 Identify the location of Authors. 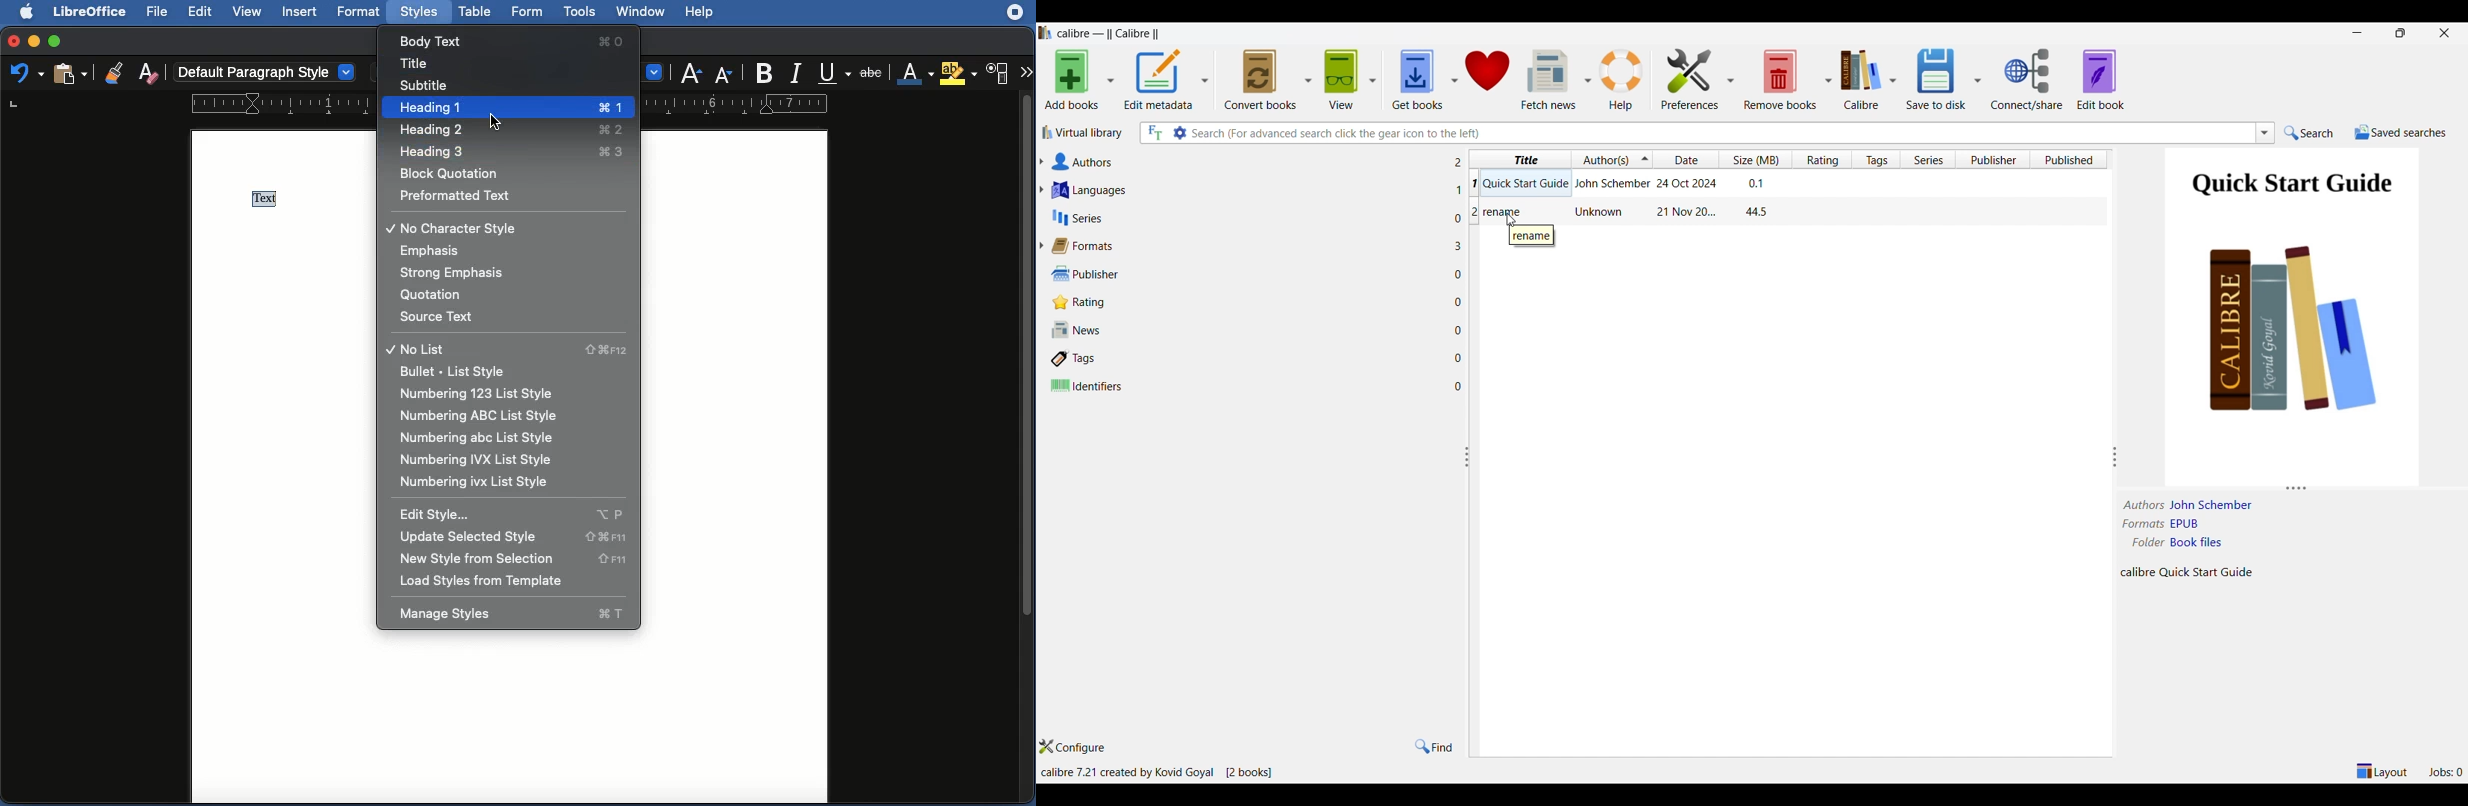
(1248, 162).